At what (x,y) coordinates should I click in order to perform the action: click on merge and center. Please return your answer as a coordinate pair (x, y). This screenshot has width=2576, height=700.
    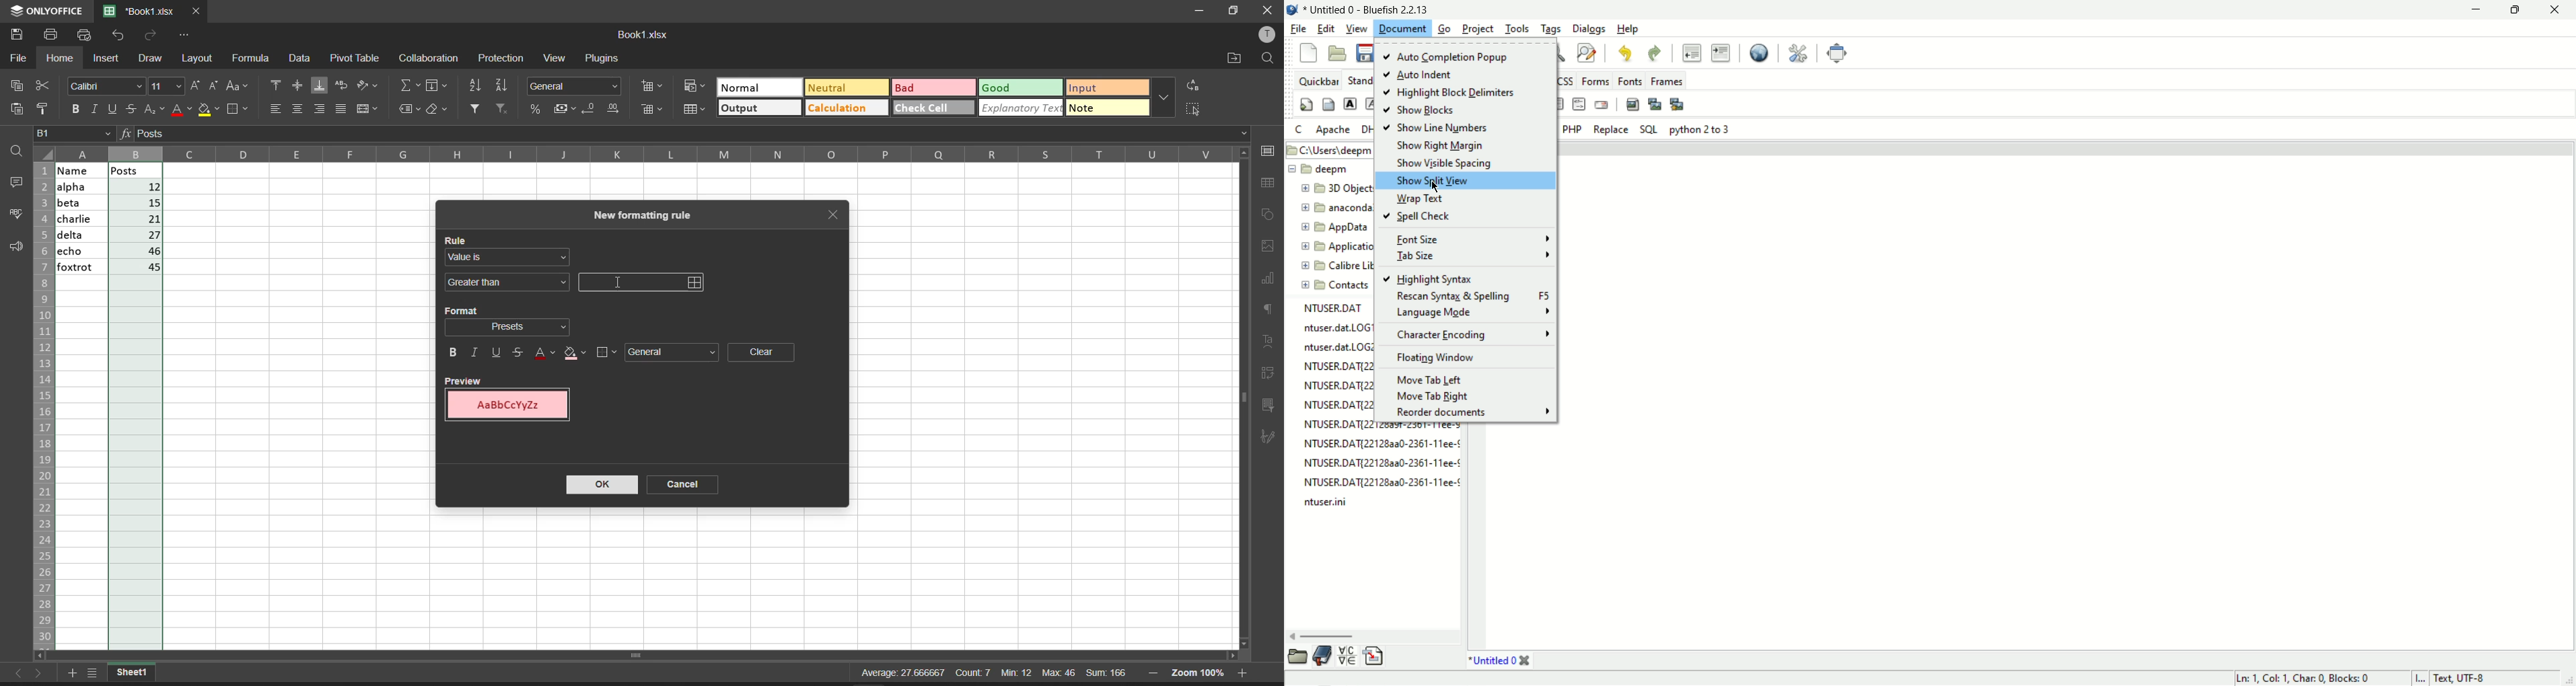
    Looking at the image, I should click on (369, 109).